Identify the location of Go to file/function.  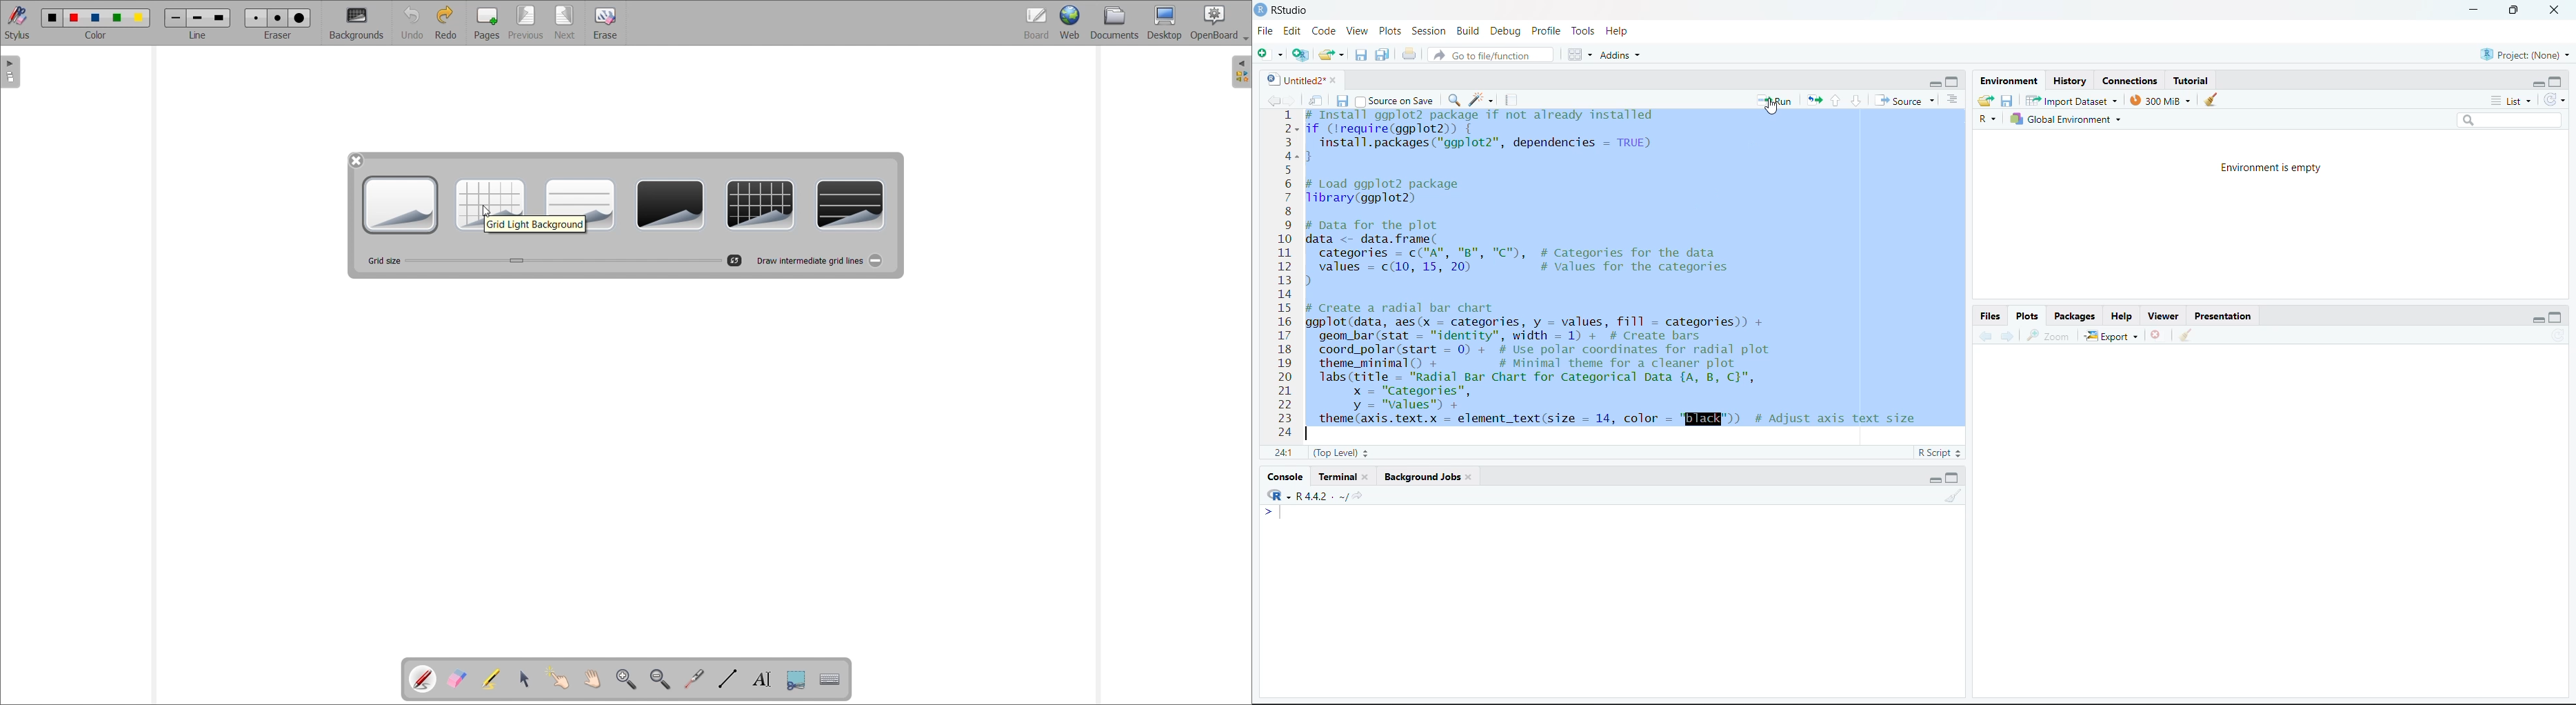
(1489, 55).